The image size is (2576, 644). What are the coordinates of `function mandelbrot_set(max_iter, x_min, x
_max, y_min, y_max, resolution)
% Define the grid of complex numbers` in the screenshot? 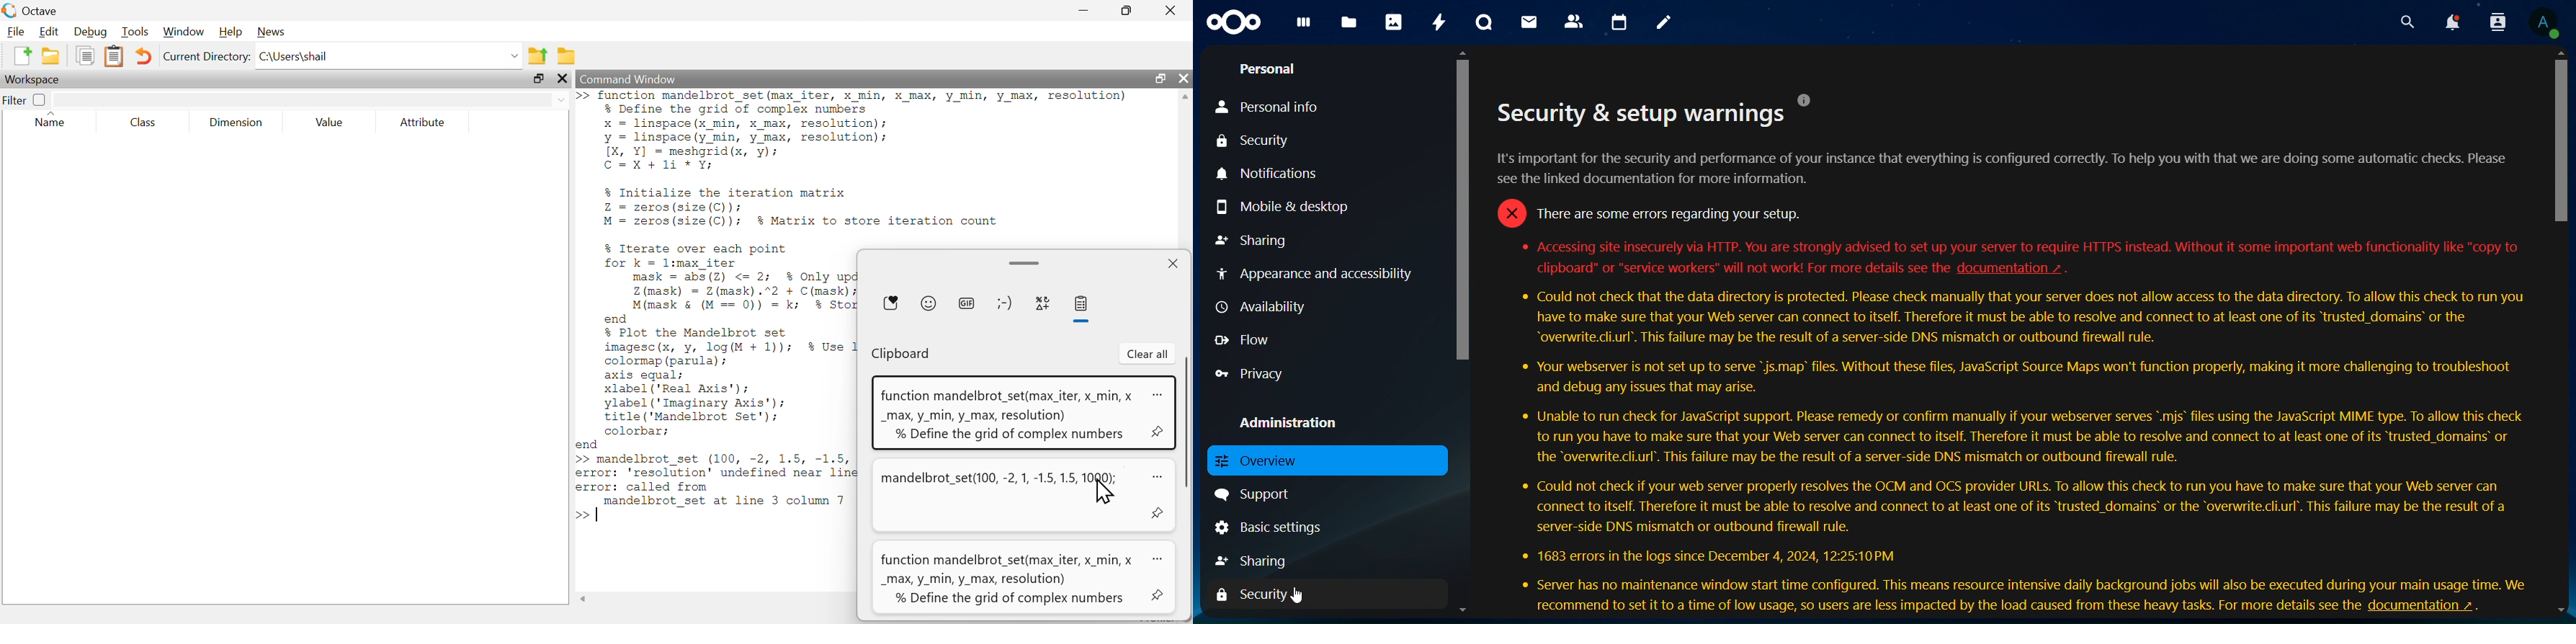 It's located at (1006, 412).